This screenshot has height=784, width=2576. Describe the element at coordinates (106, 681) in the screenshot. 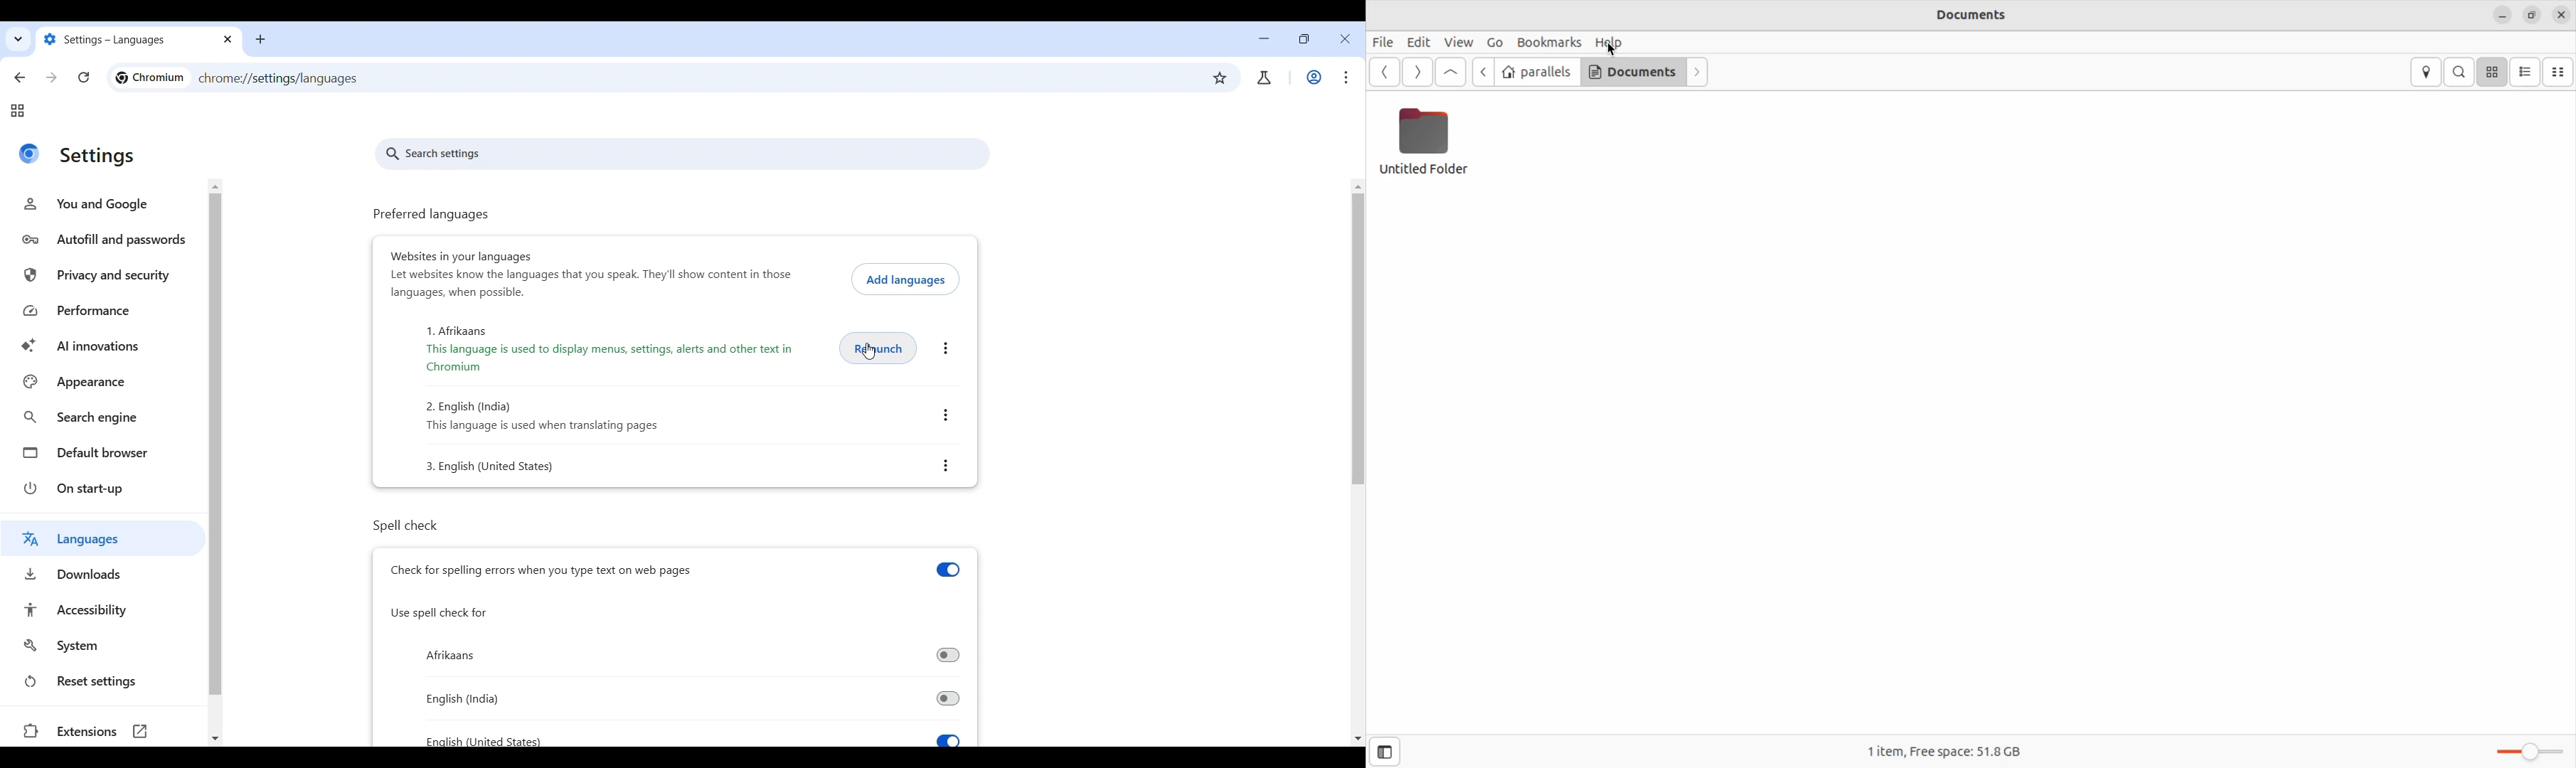

I see `Reset settings` at that location.